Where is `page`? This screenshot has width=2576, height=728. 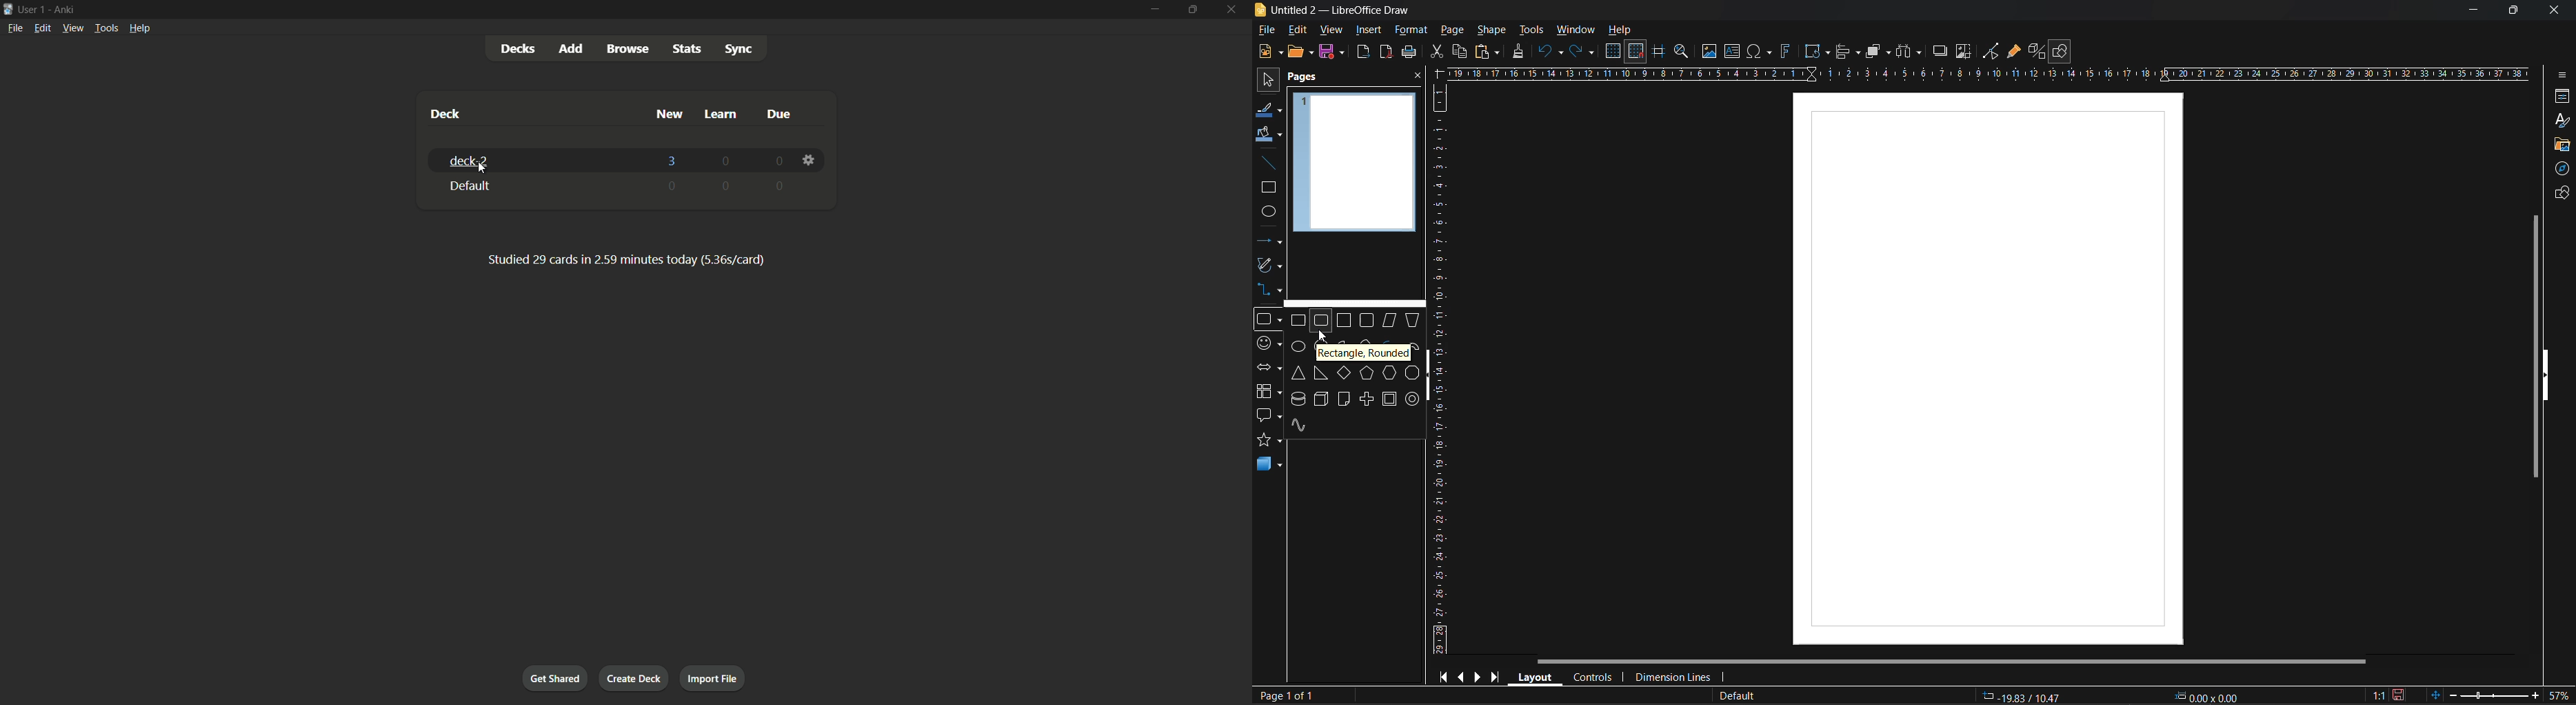 page is located at coordinates (1453, 29).